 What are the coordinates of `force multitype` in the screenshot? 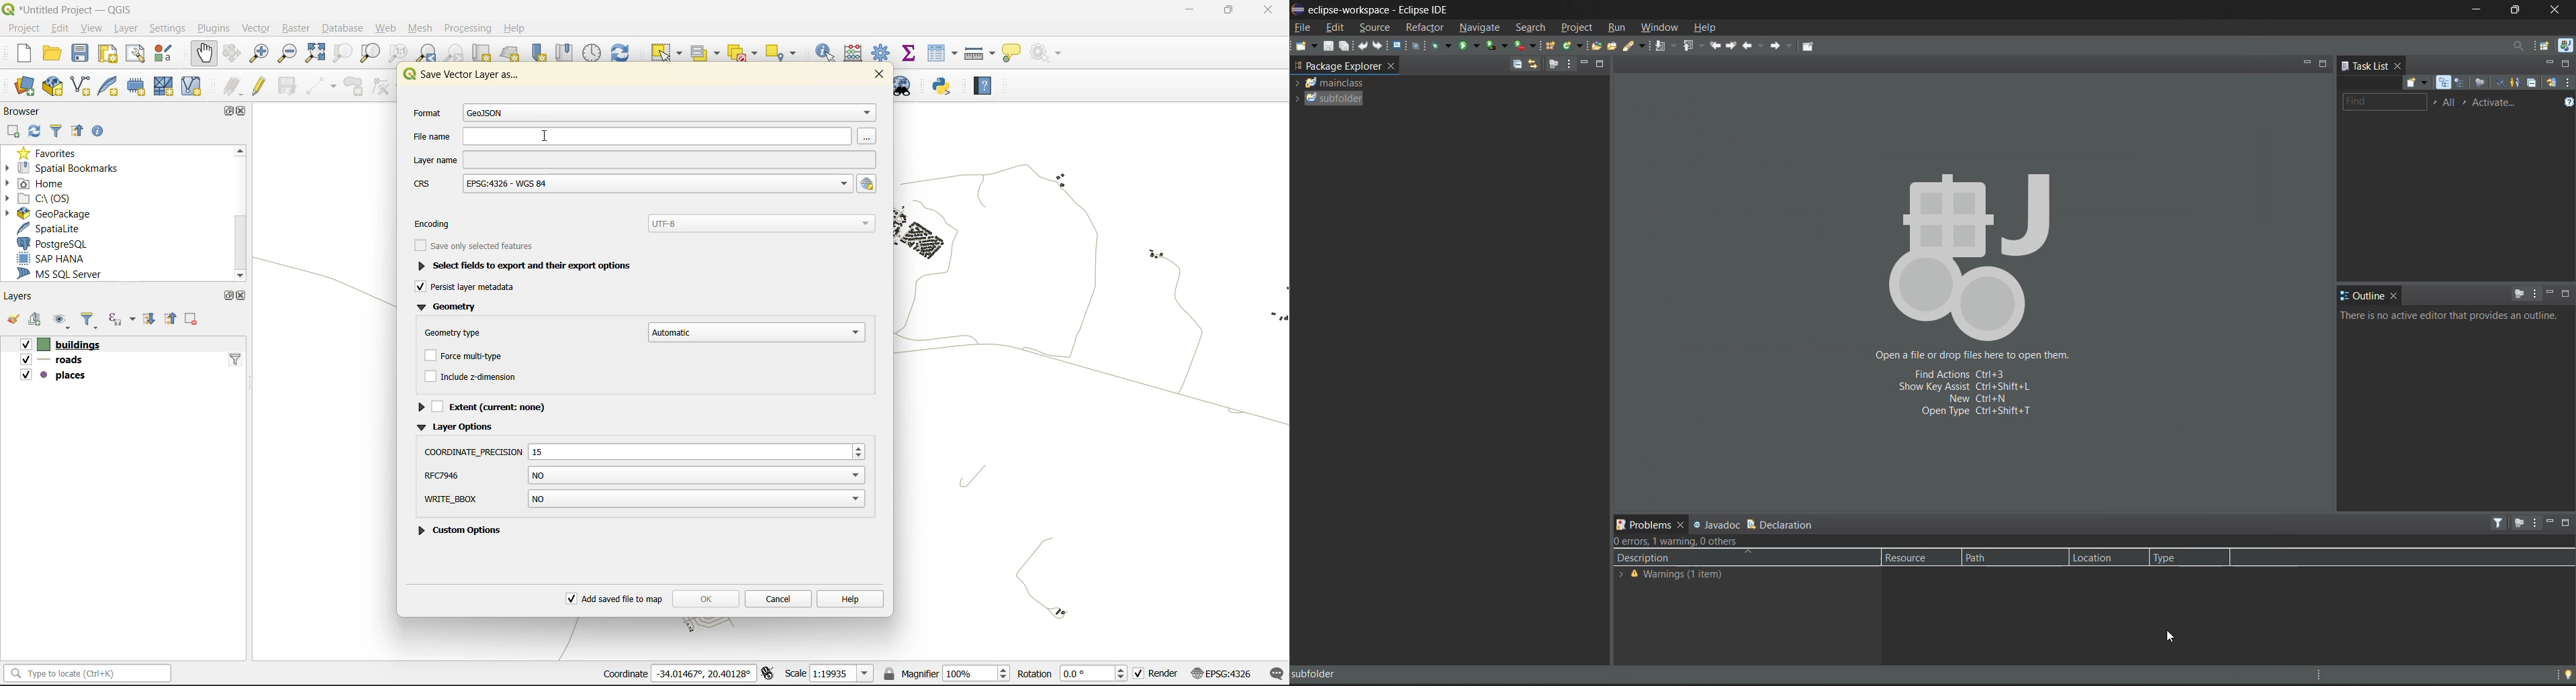 It's located at (466, 357).